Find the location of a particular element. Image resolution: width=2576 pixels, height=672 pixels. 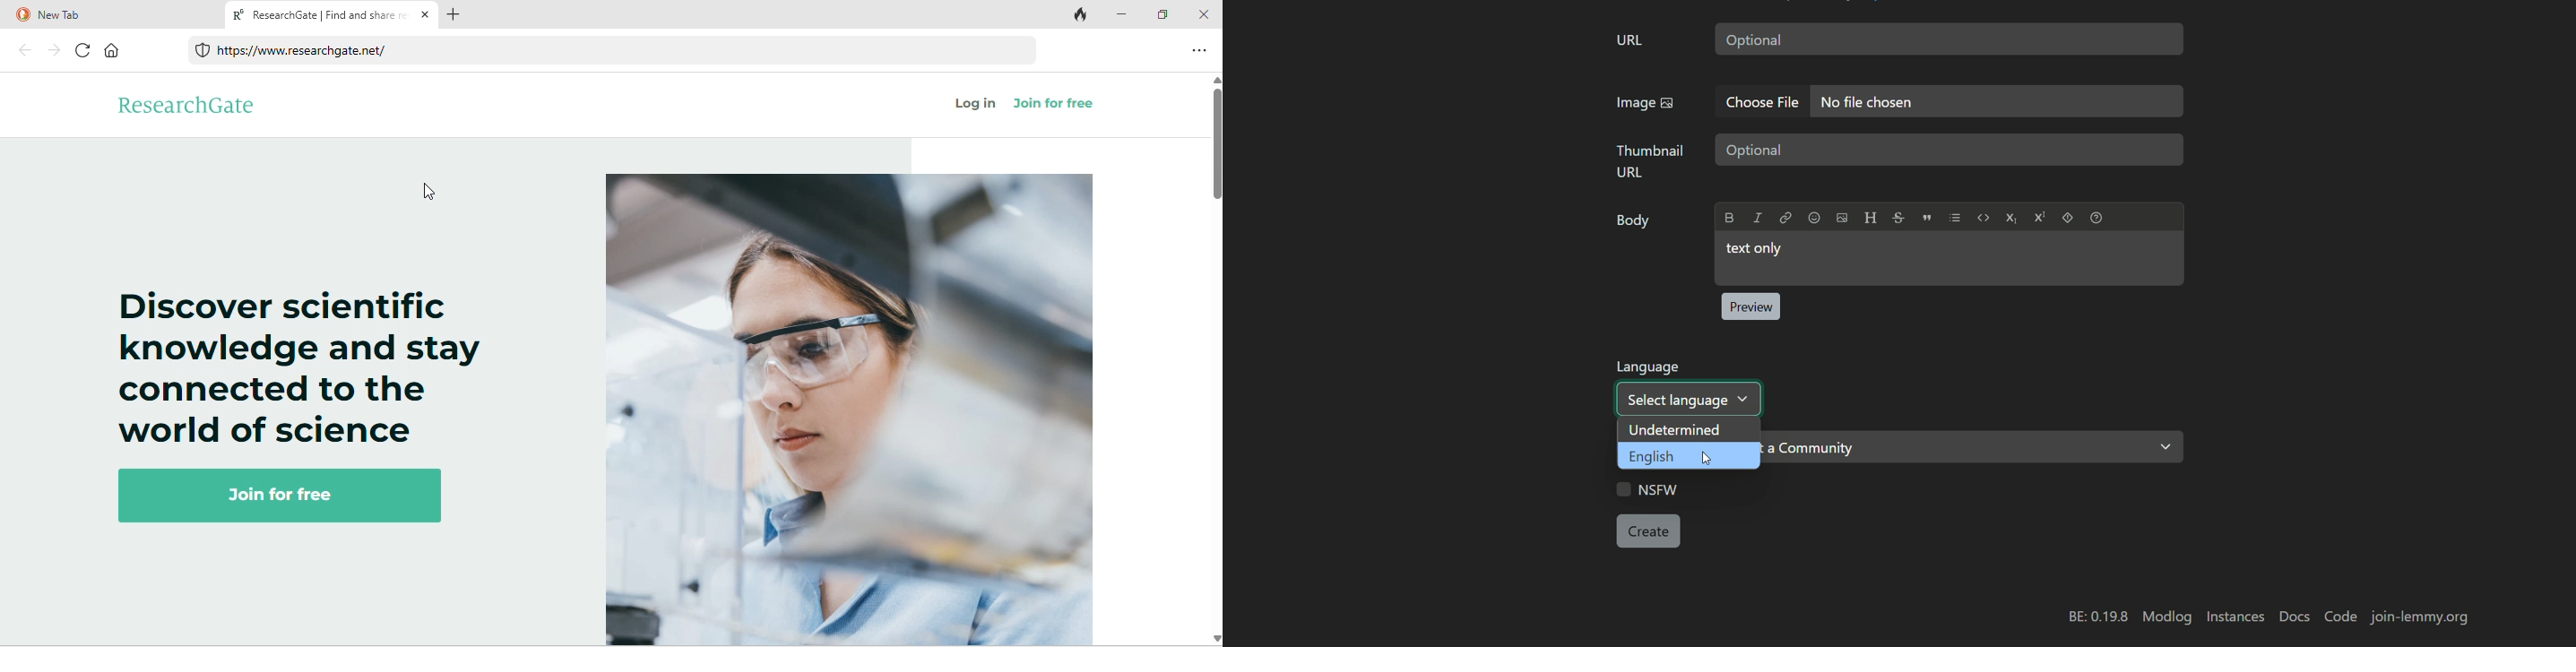

text box is located at coordinates (1950, 150).